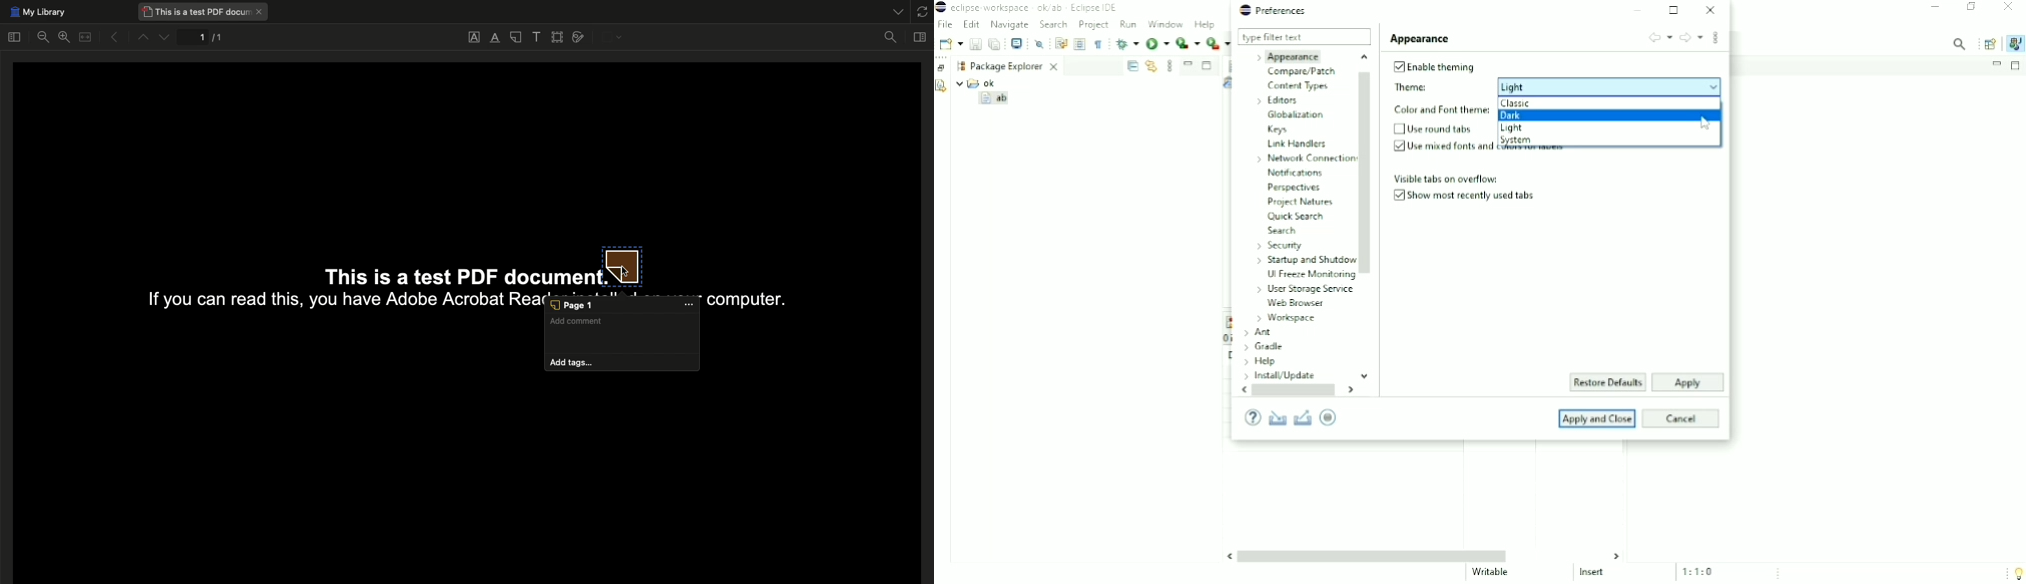 The image size is (2044, 588). What do you see at coordinates (1706, 124) in the screenshot?
I see `Cursor` at bounding box center [1706, 124].